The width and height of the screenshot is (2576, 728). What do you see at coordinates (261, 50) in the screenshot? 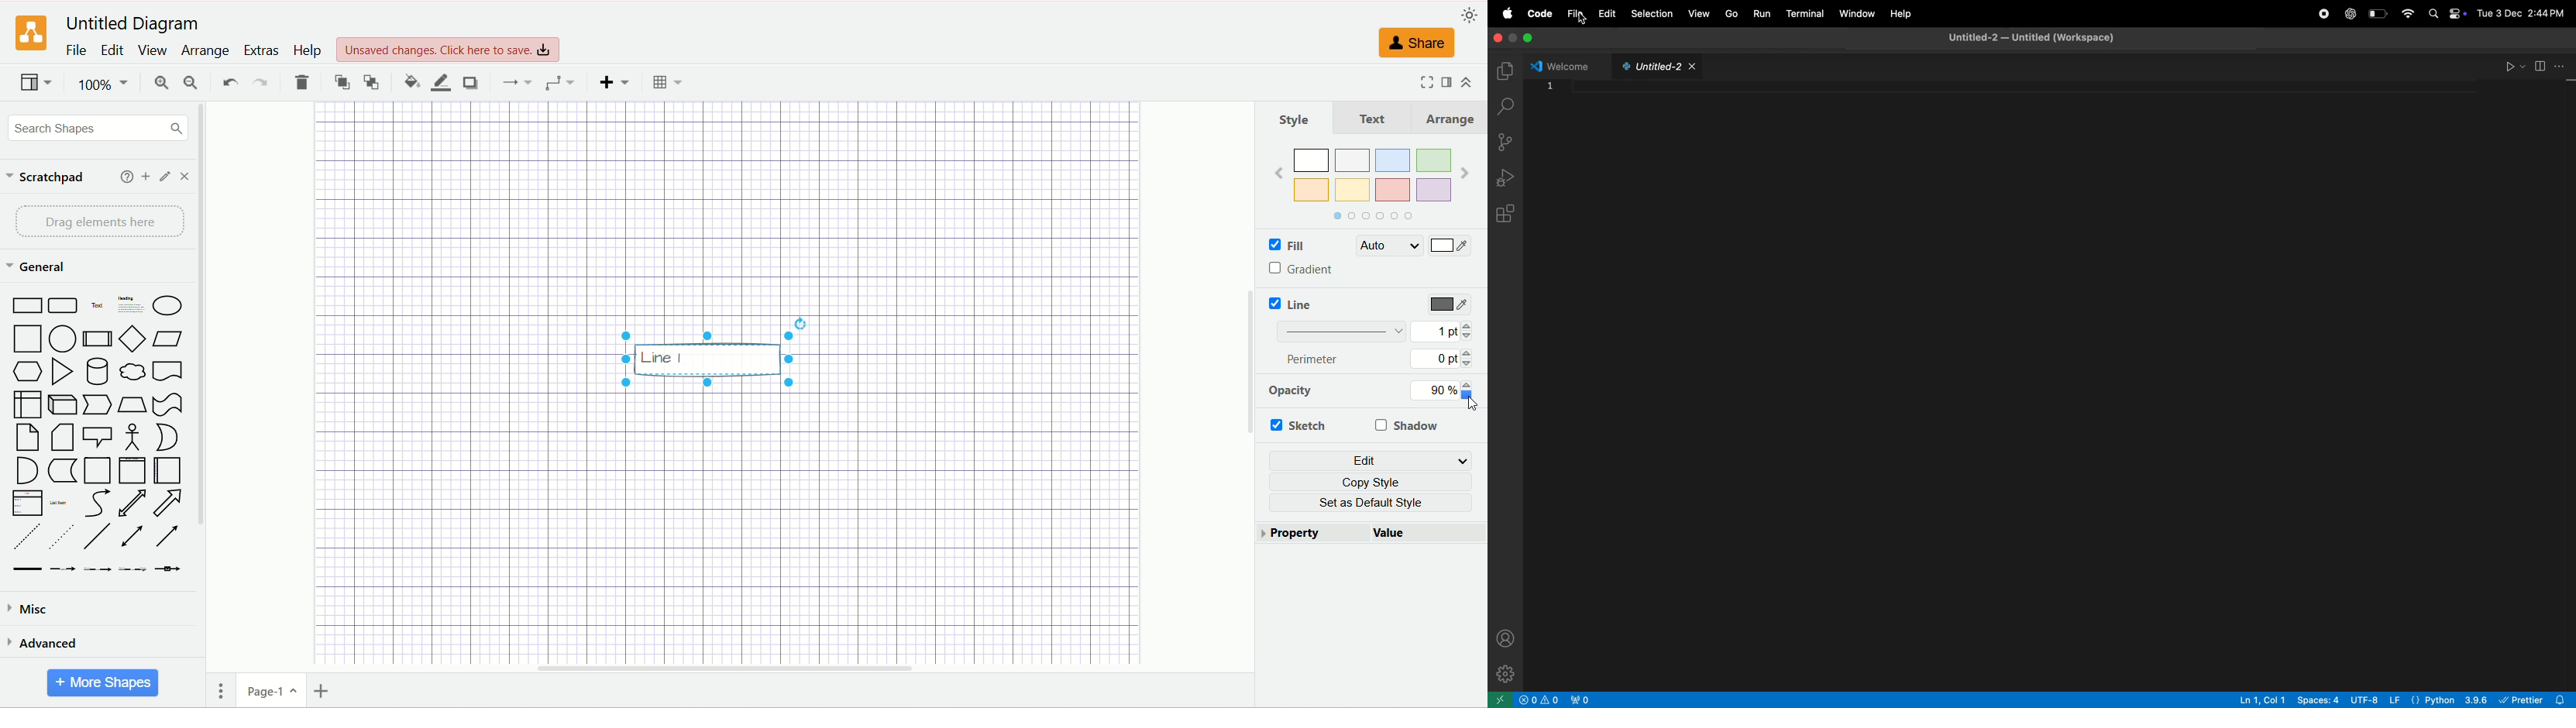
I see `extras` at bounding box center [261, 50].